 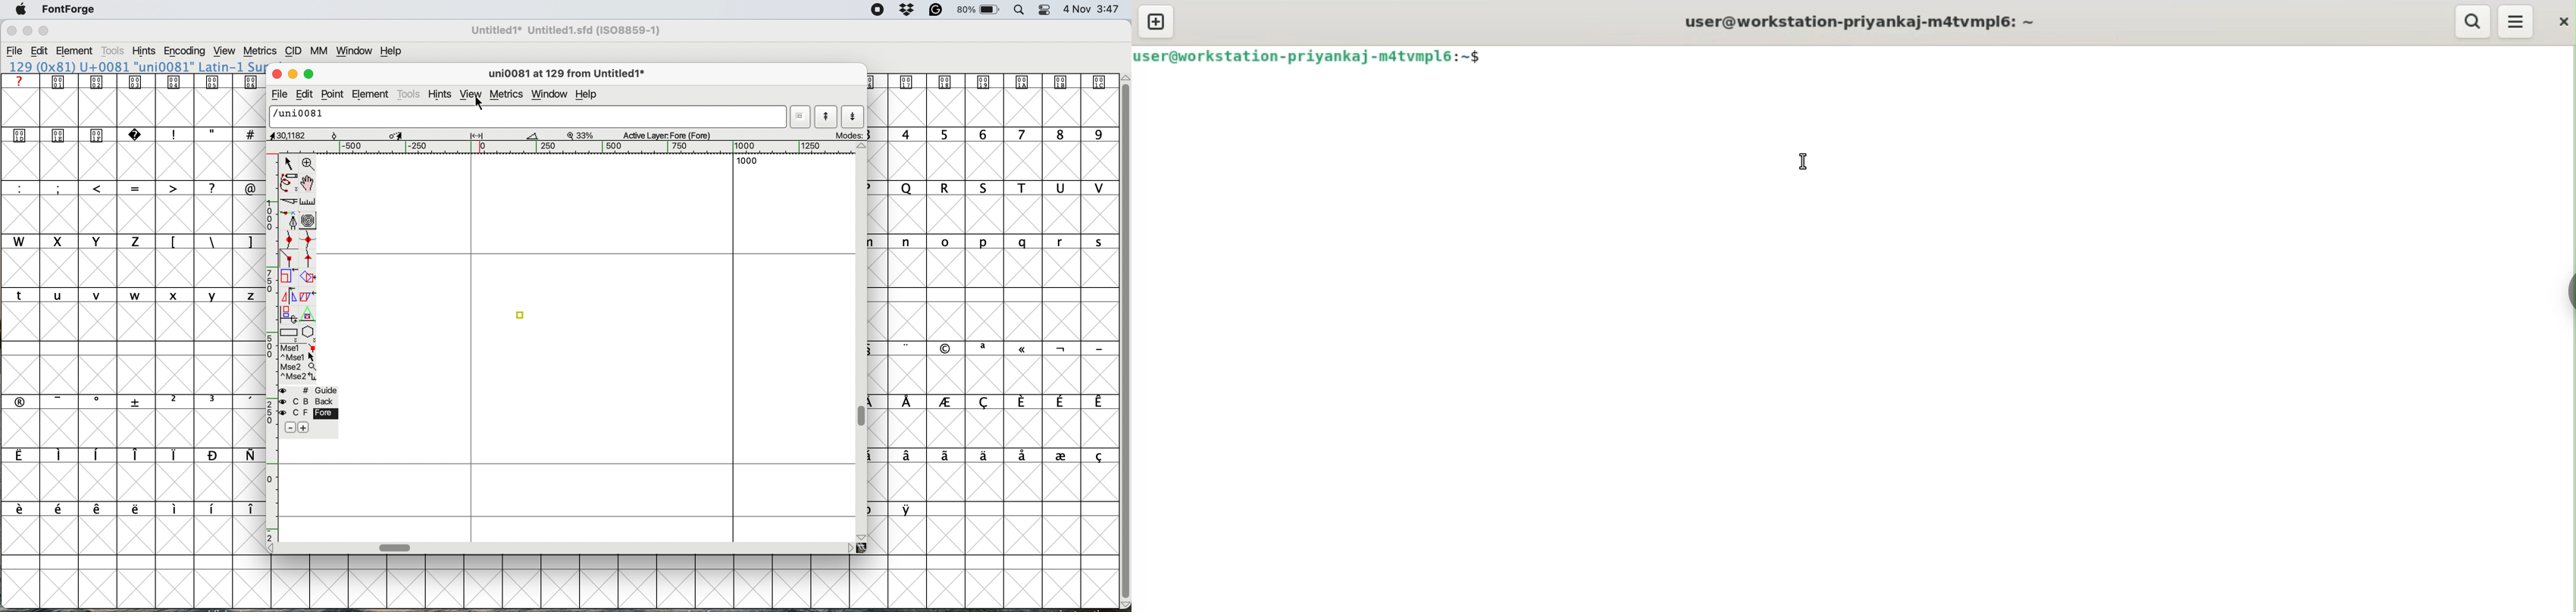 What do you see at coordinates (69, 12) in the screenshot?
I see `FontForge` at bounding box center [69, 12].